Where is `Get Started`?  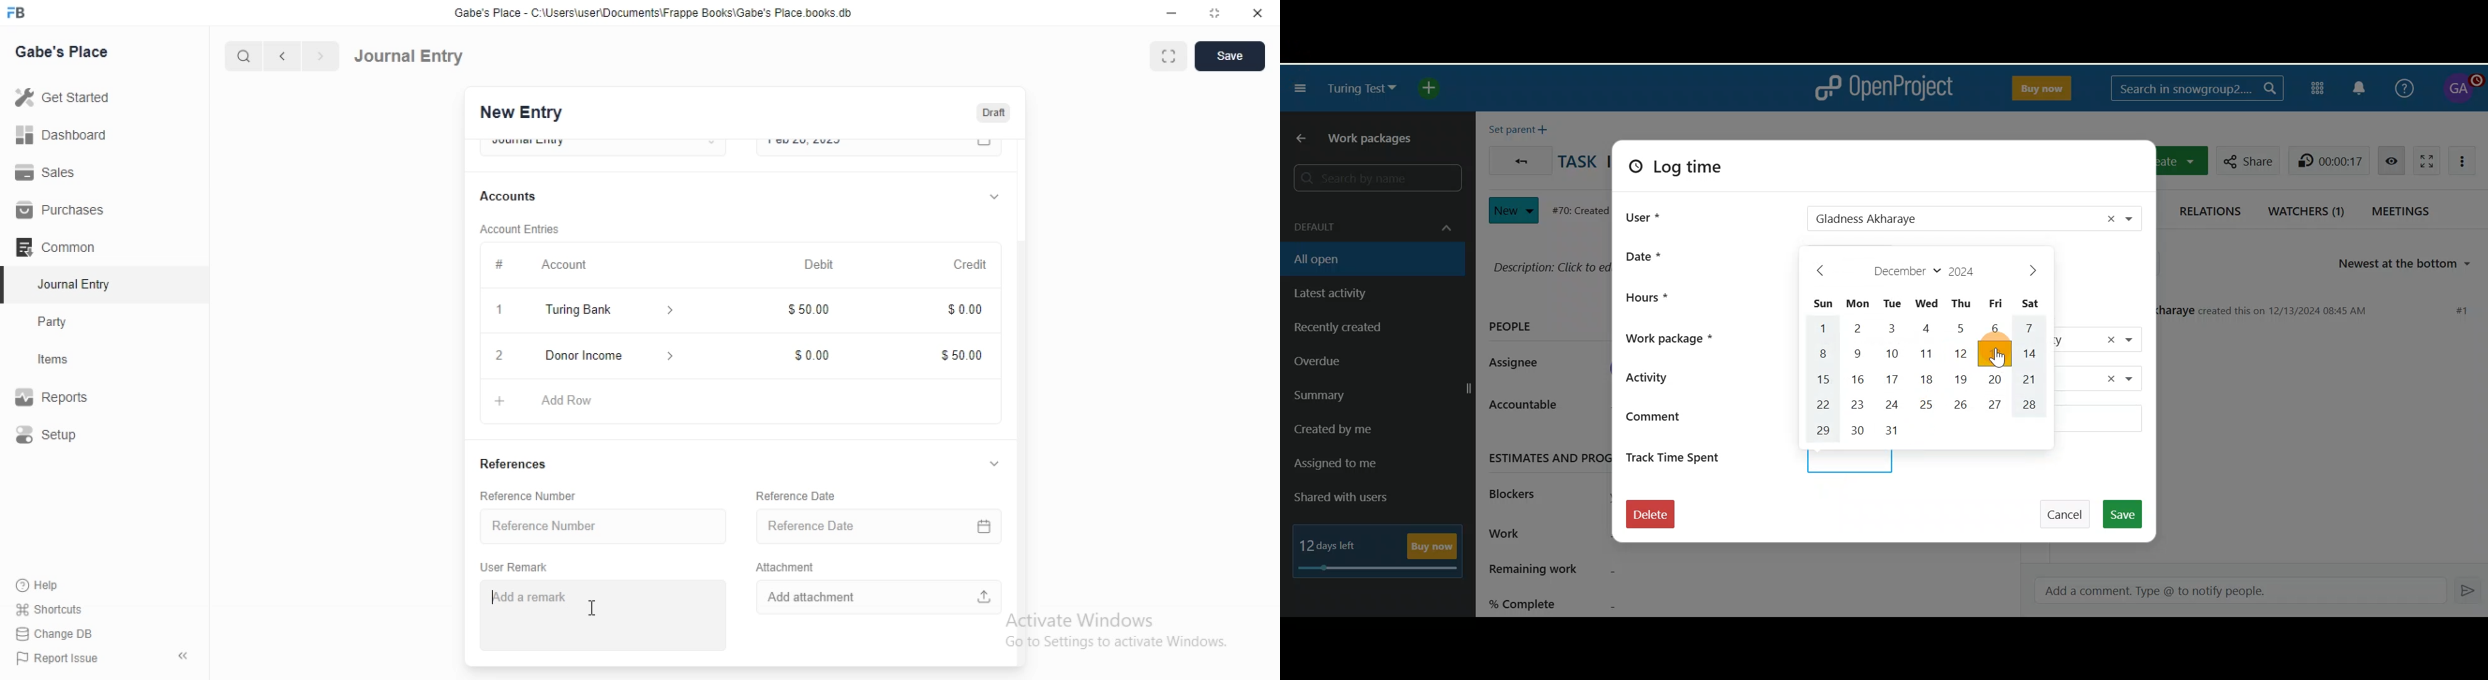 Get Started is located at coordinates (67, 97).